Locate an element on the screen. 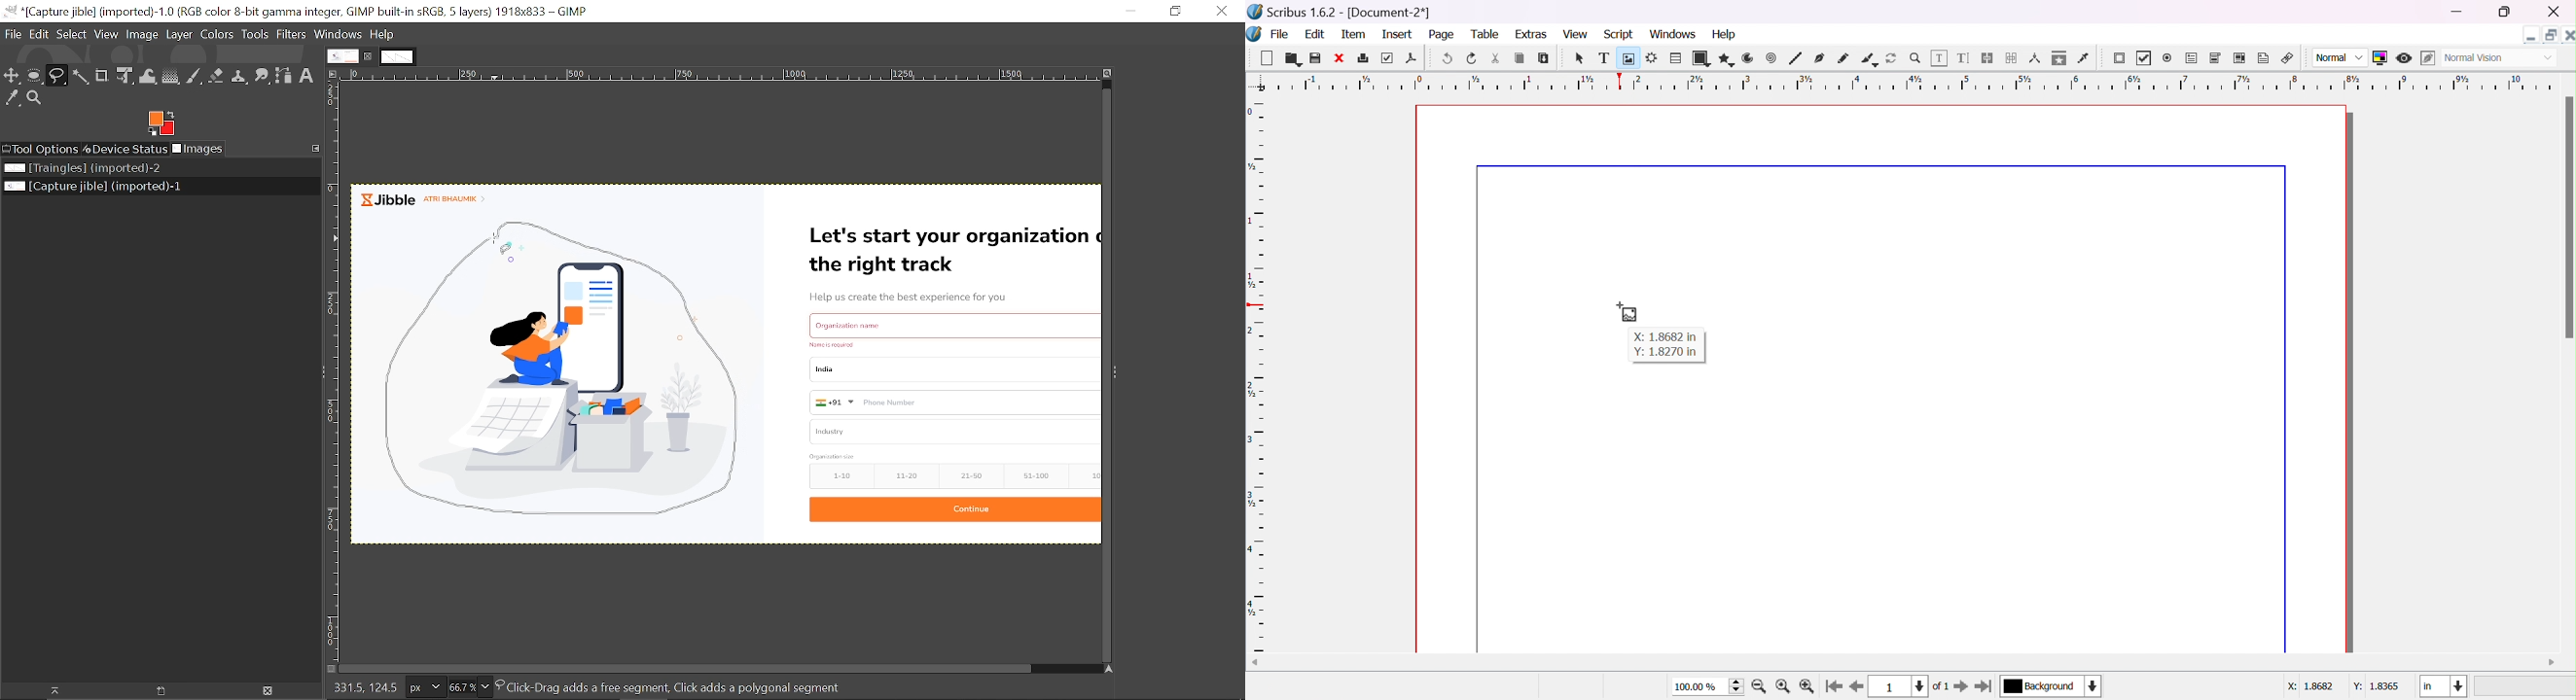 The height and width of the screenshot is (700, 2576). open is located at coordinates (1290, 59).